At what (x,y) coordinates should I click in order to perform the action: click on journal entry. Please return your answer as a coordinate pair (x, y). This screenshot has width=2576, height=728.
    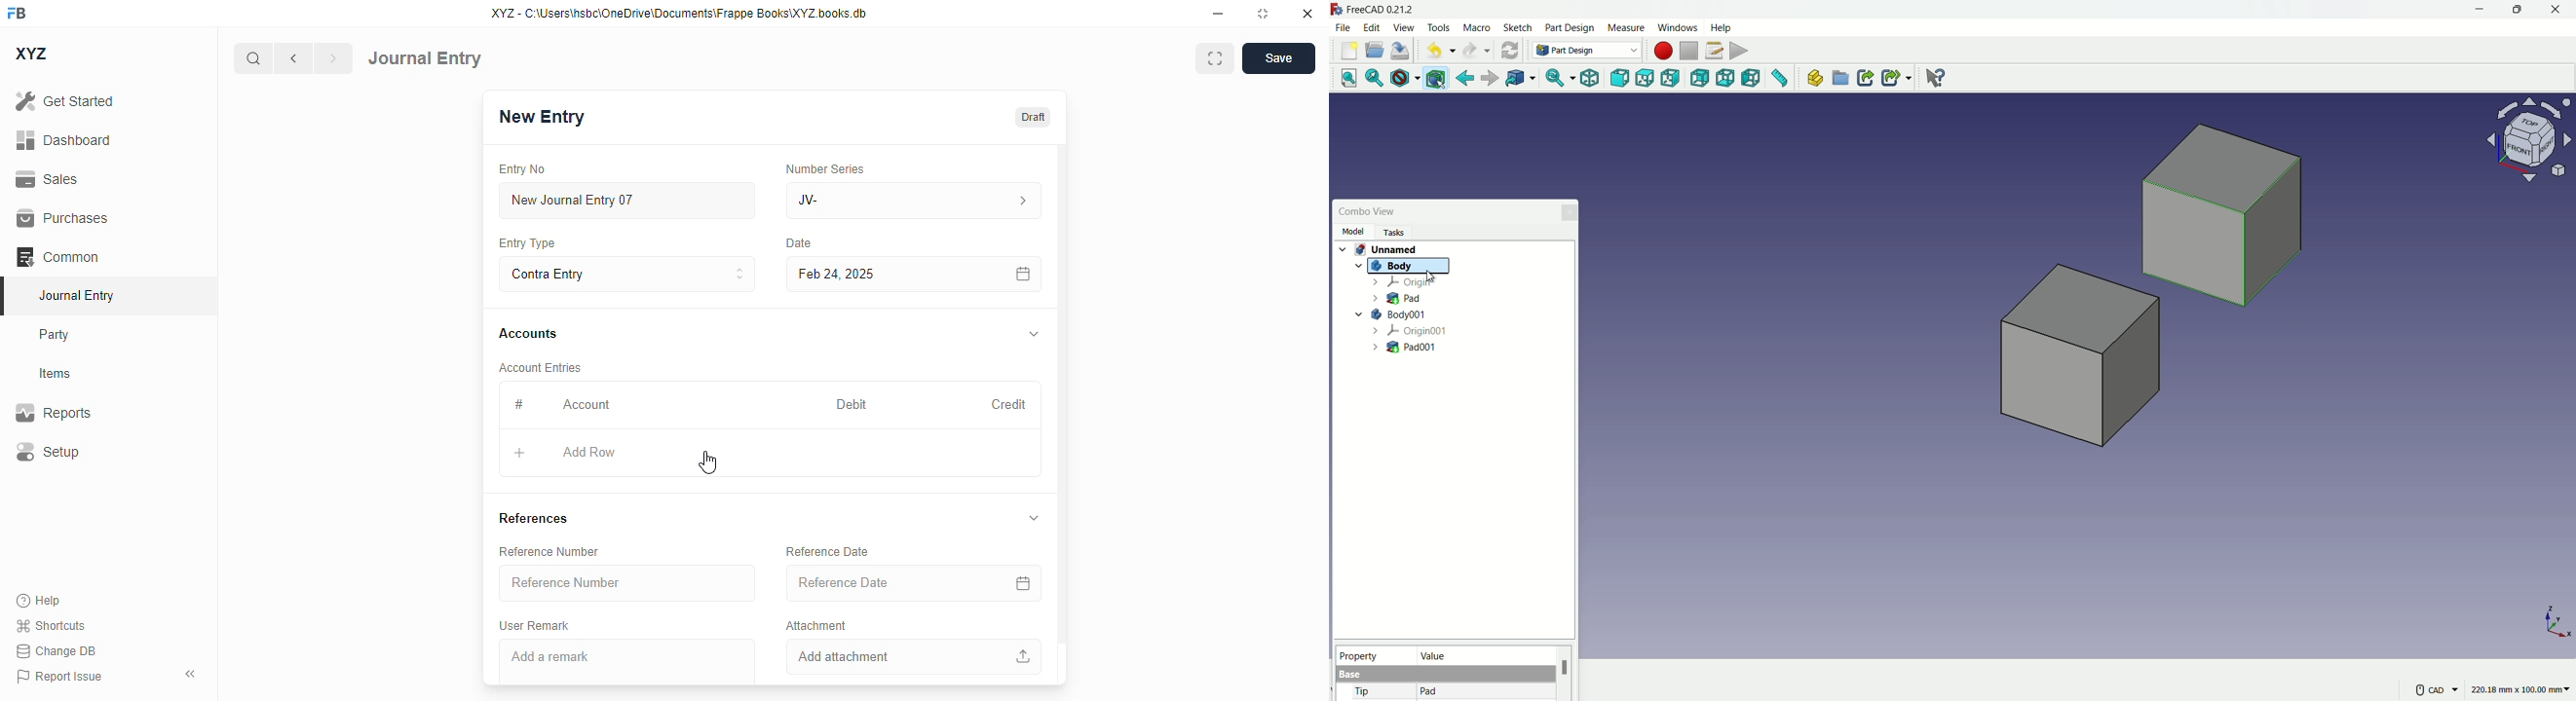
    Looking at the image, I should click on (425, 58).